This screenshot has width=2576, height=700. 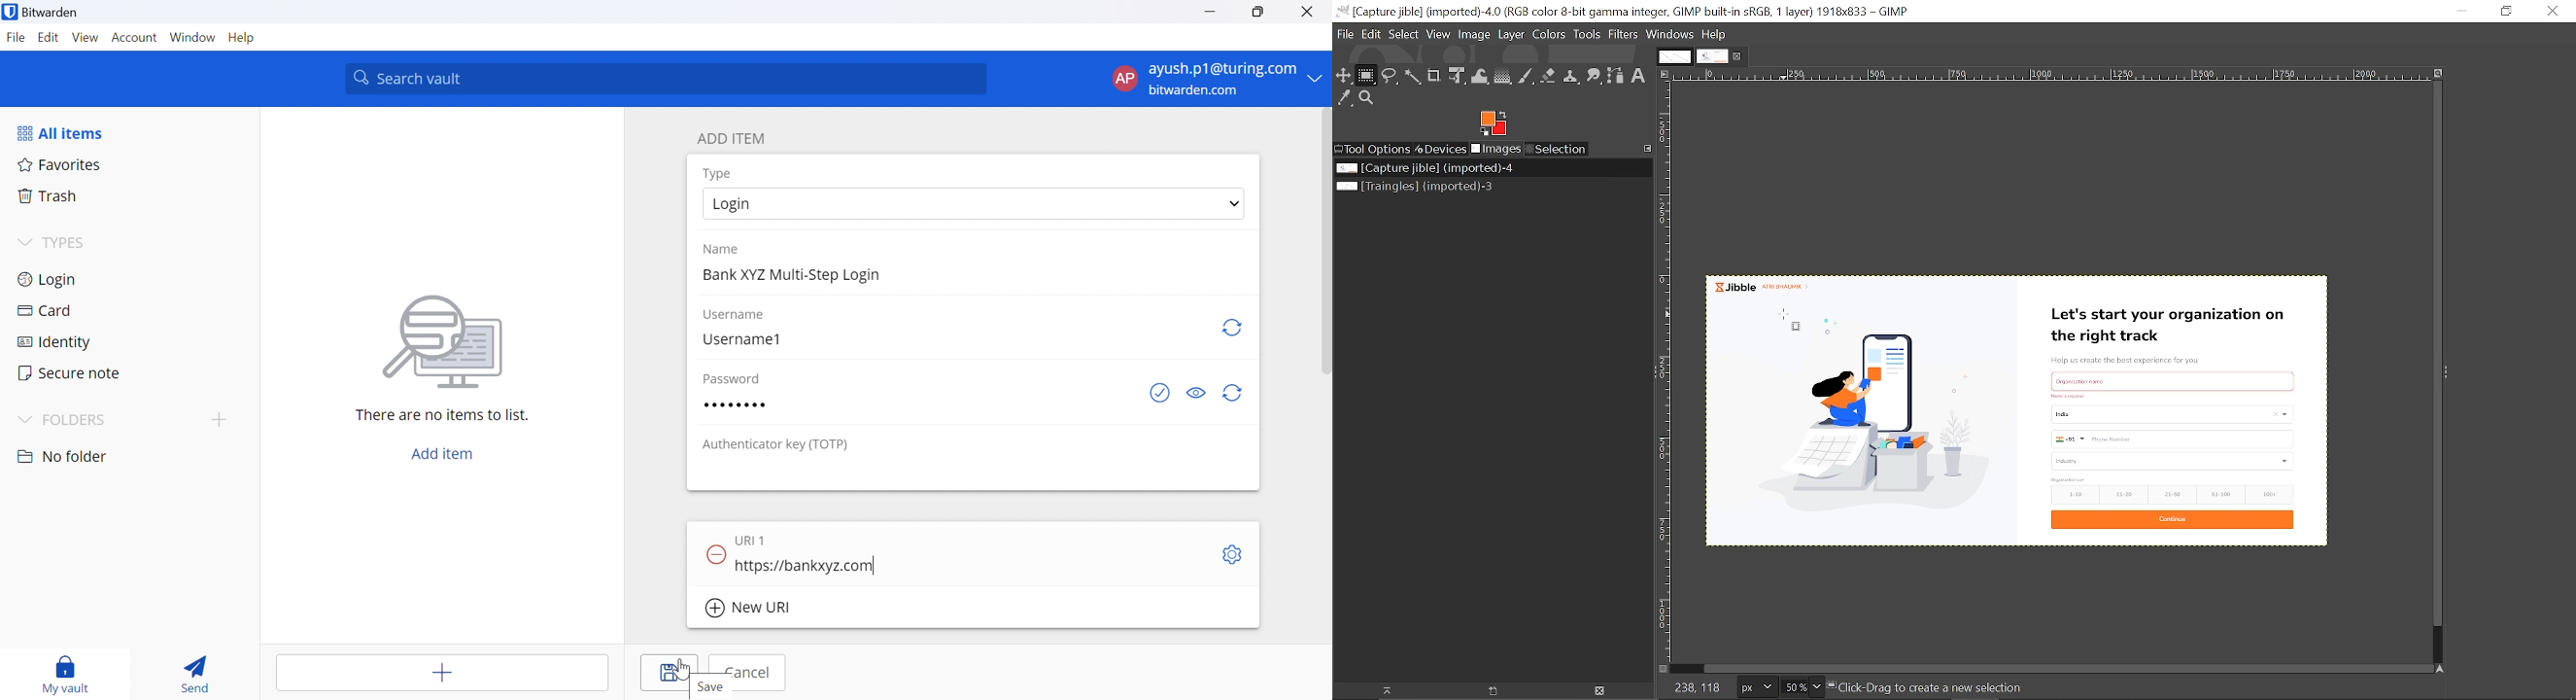 I want to click on Check if password has been exposed, so click(x=1160, y=396).